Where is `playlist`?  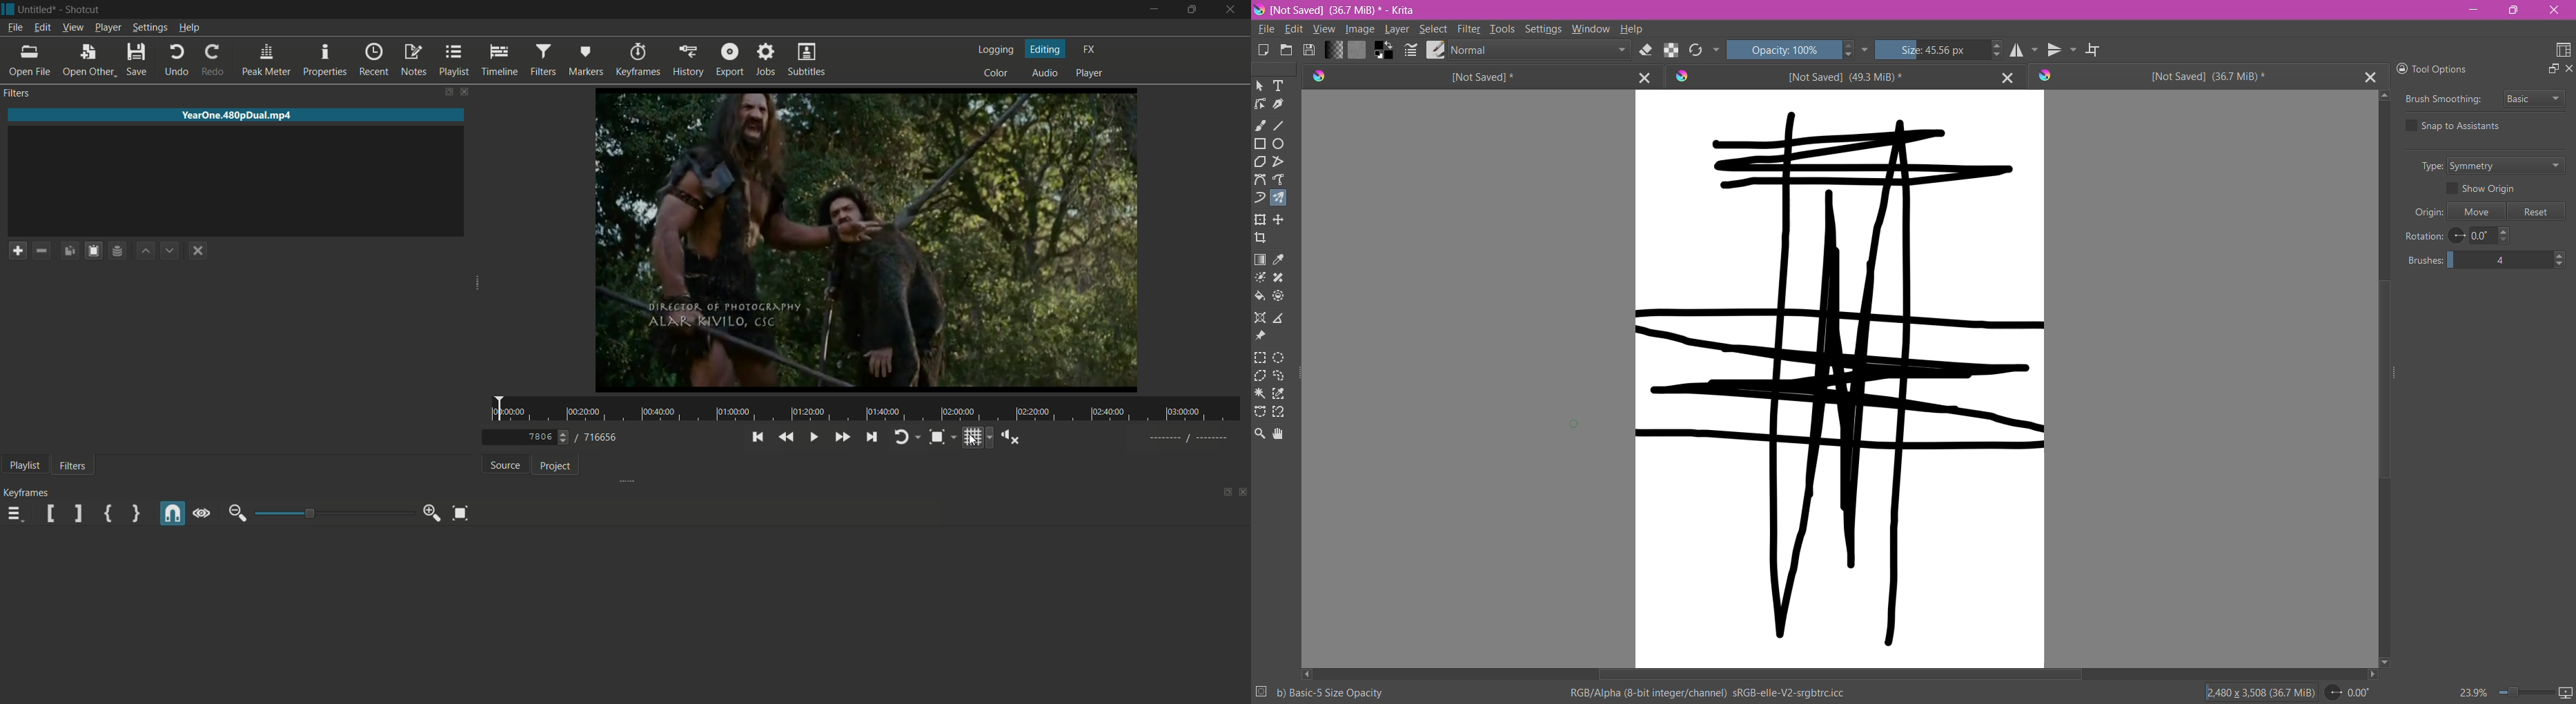 playlist is located at coordinates (455, 60).